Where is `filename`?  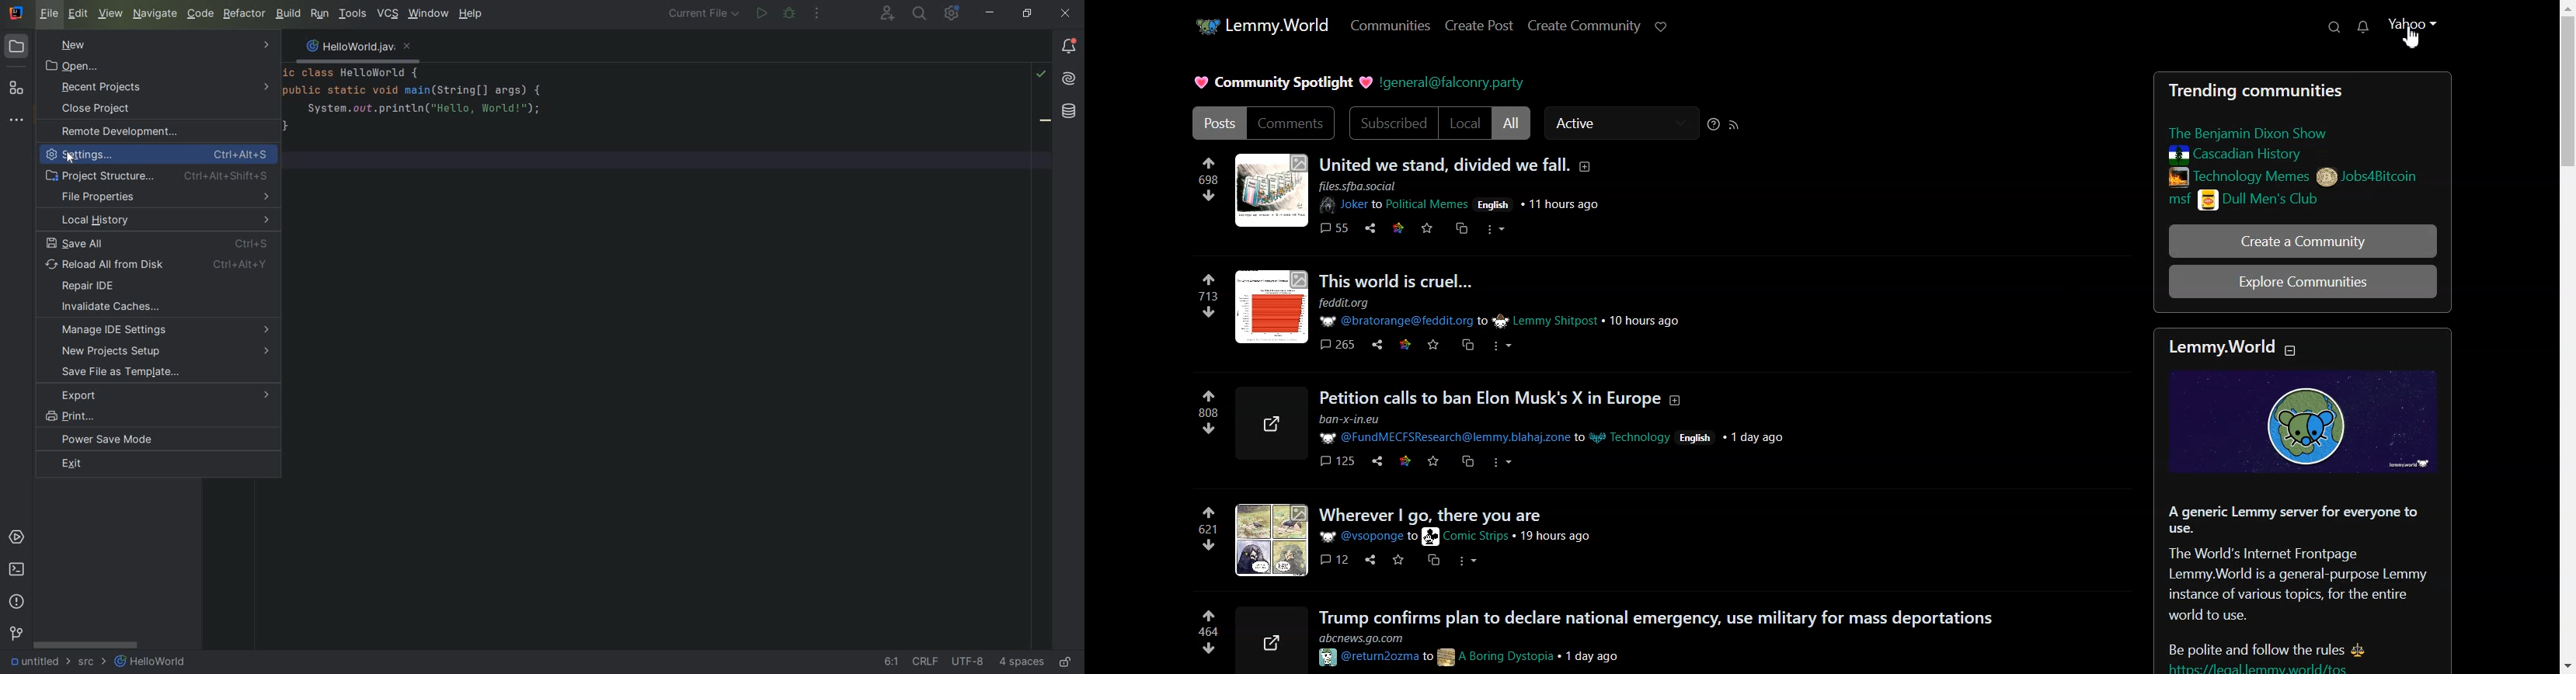 filename is located at coordinates (358, 48).